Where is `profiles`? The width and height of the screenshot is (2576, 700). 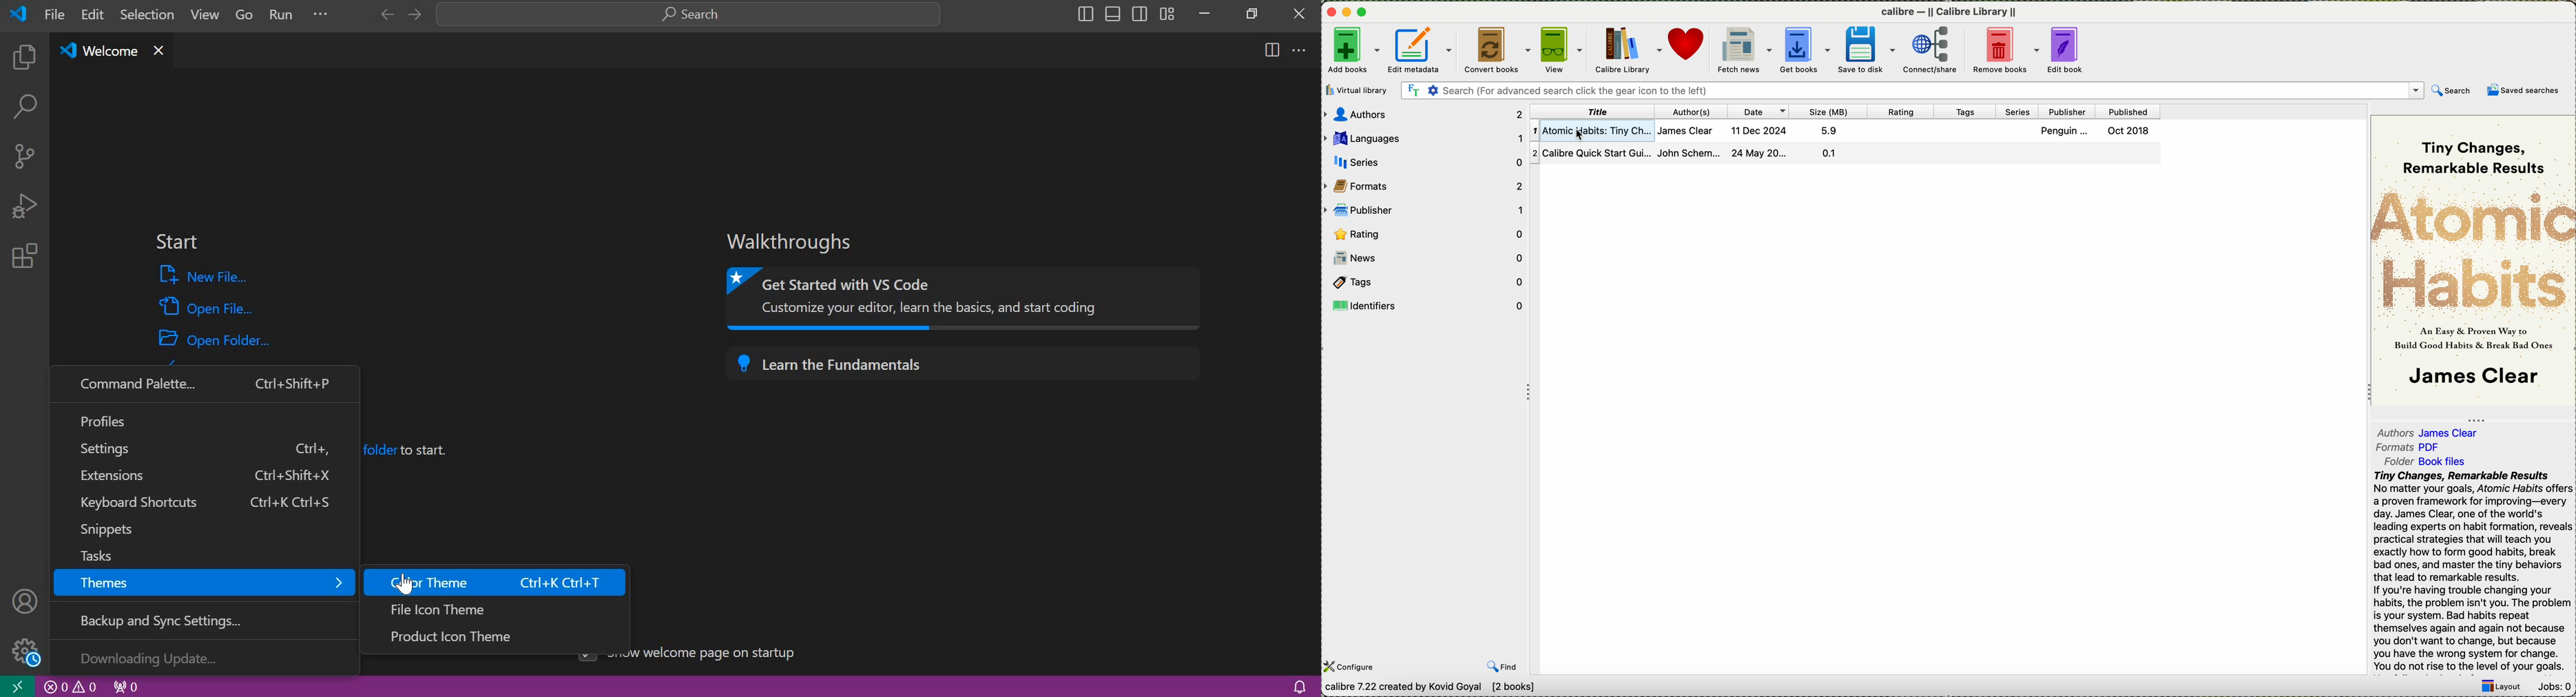 profiles is located at coordinates (205, 419).